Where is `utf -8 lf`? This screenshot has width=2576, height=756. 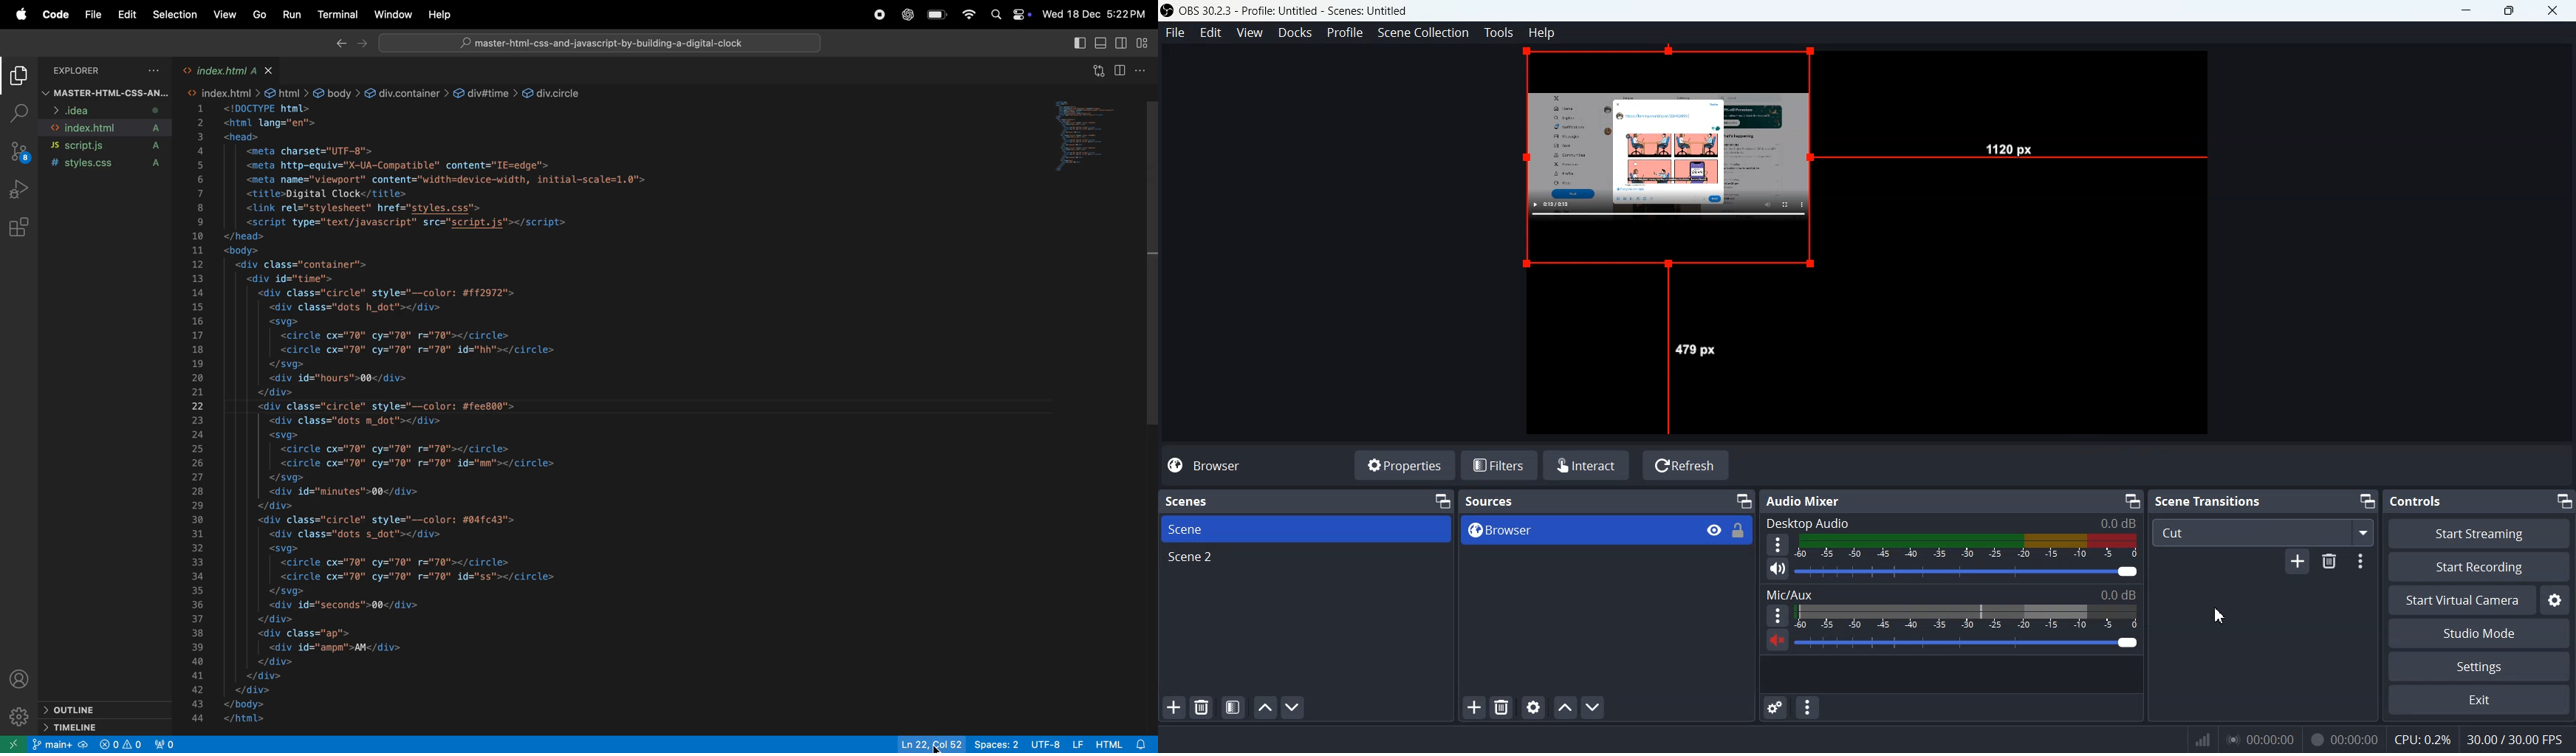
utf -8 lf is located at coordinates (1058, 743).